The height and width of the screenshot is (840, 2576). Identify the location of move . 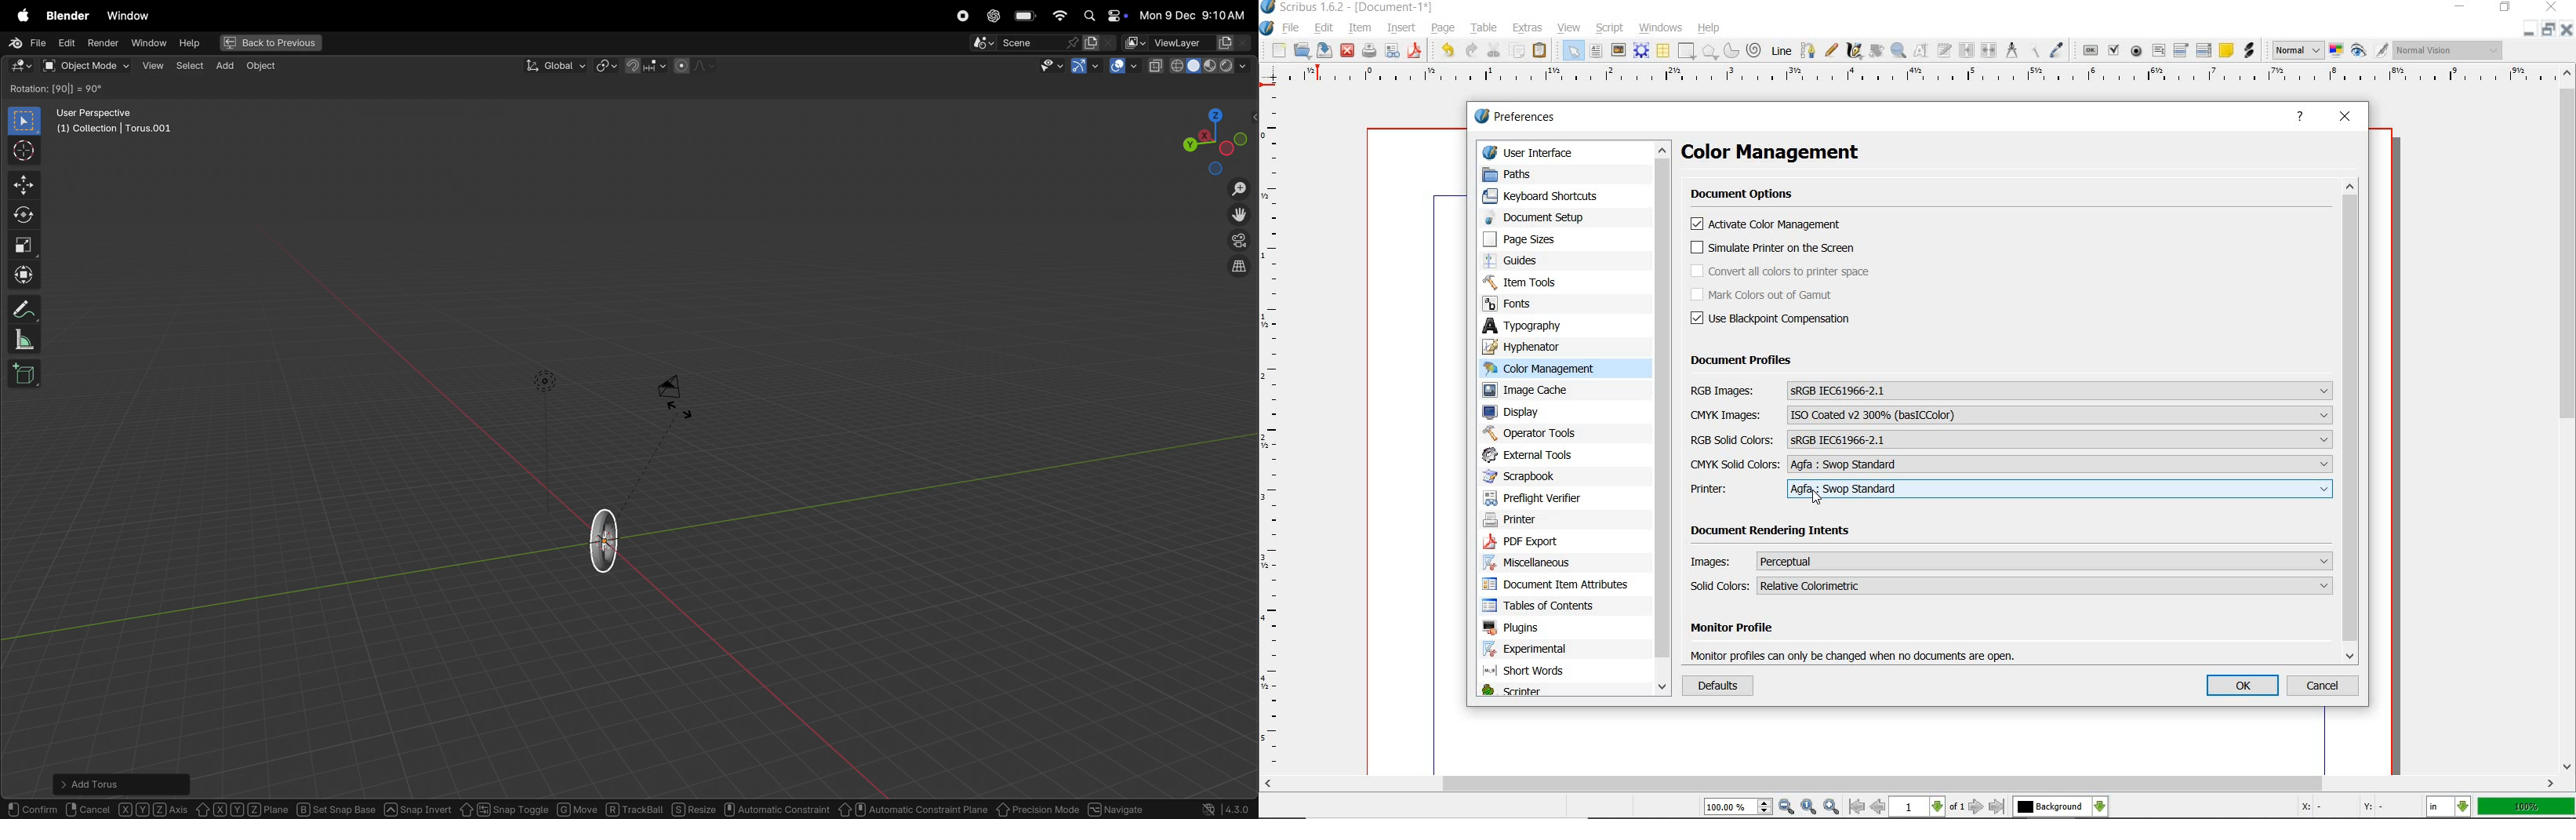
(25, 184).